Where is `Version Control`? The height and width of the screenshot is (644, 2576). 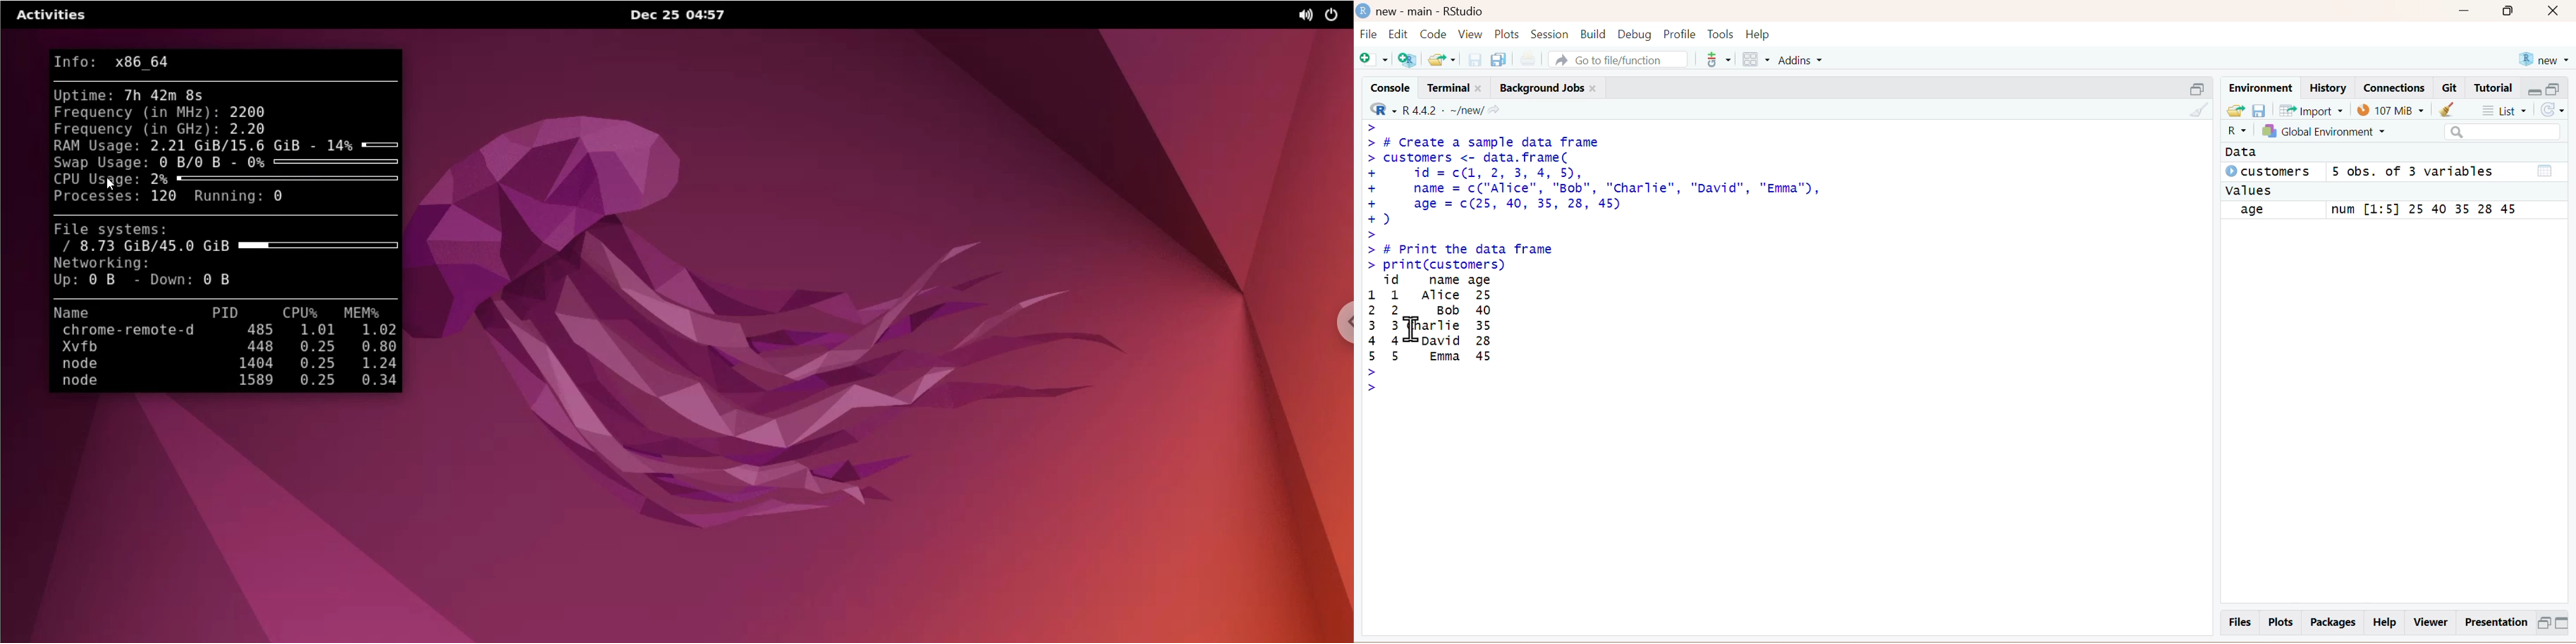 Version Control is located at coordinates (1718, 57).